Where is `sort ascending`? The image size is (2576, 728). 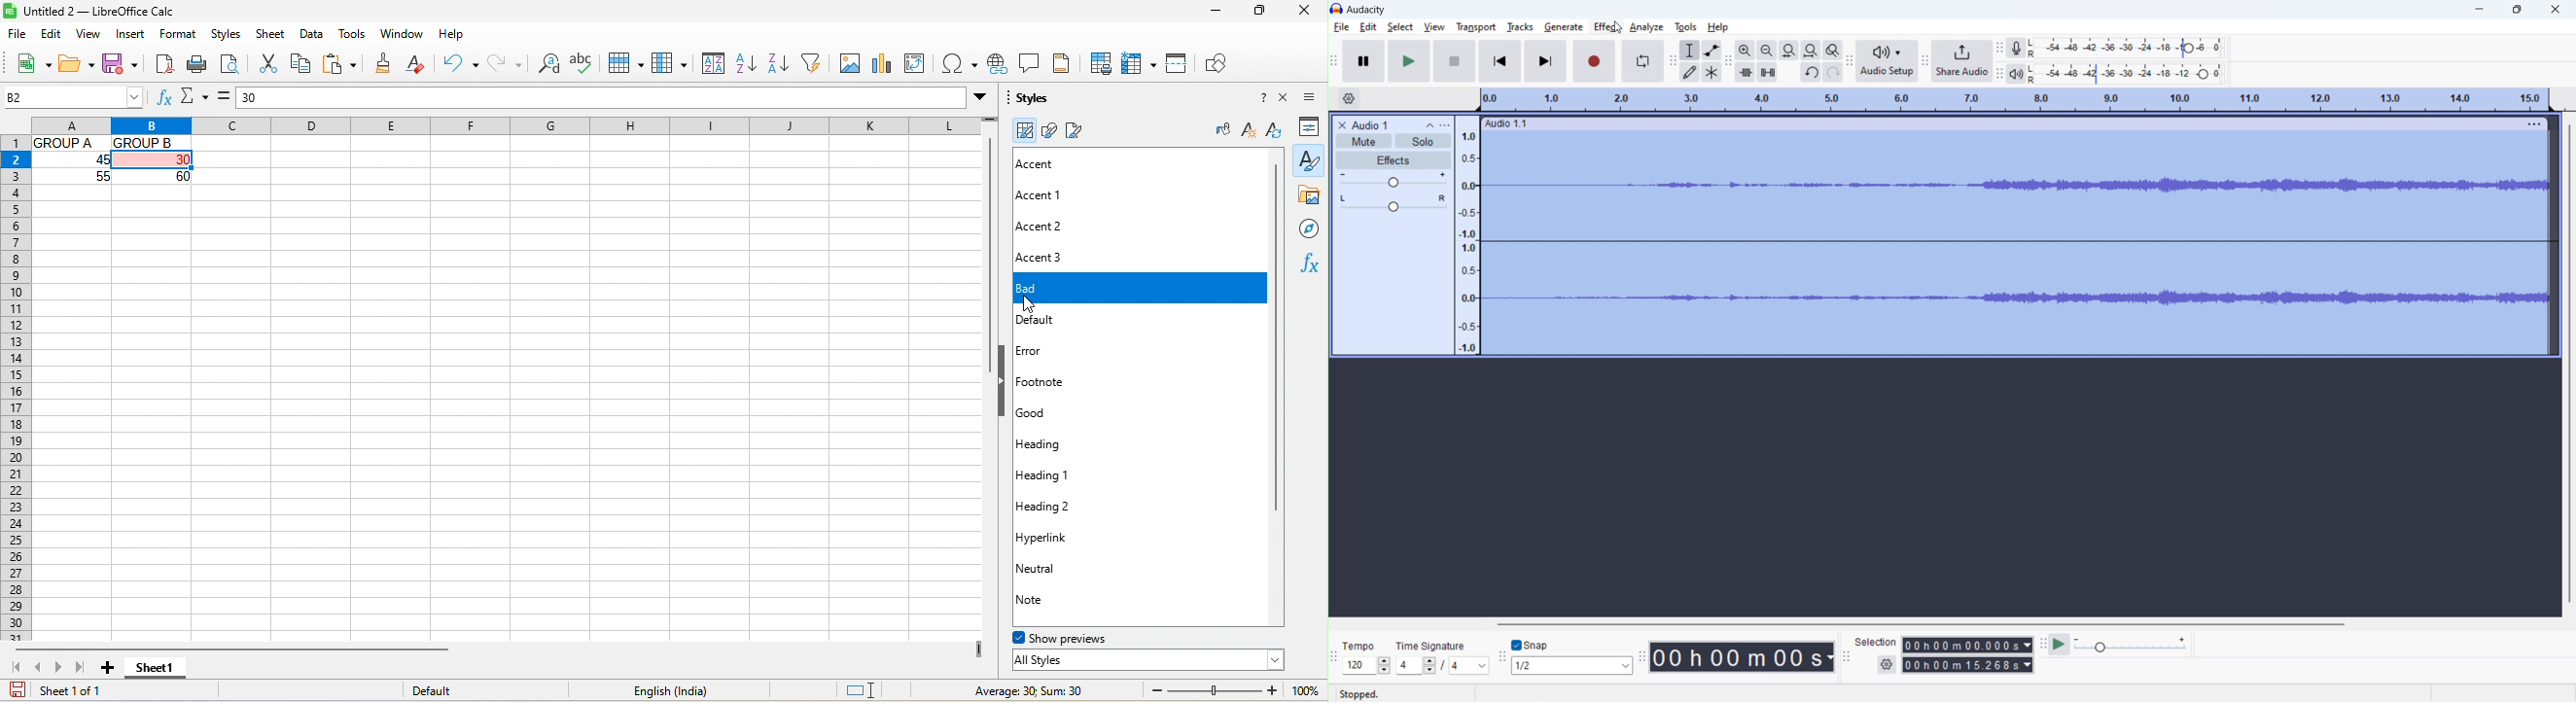 sort ascending is located at coordinates (749, 64).